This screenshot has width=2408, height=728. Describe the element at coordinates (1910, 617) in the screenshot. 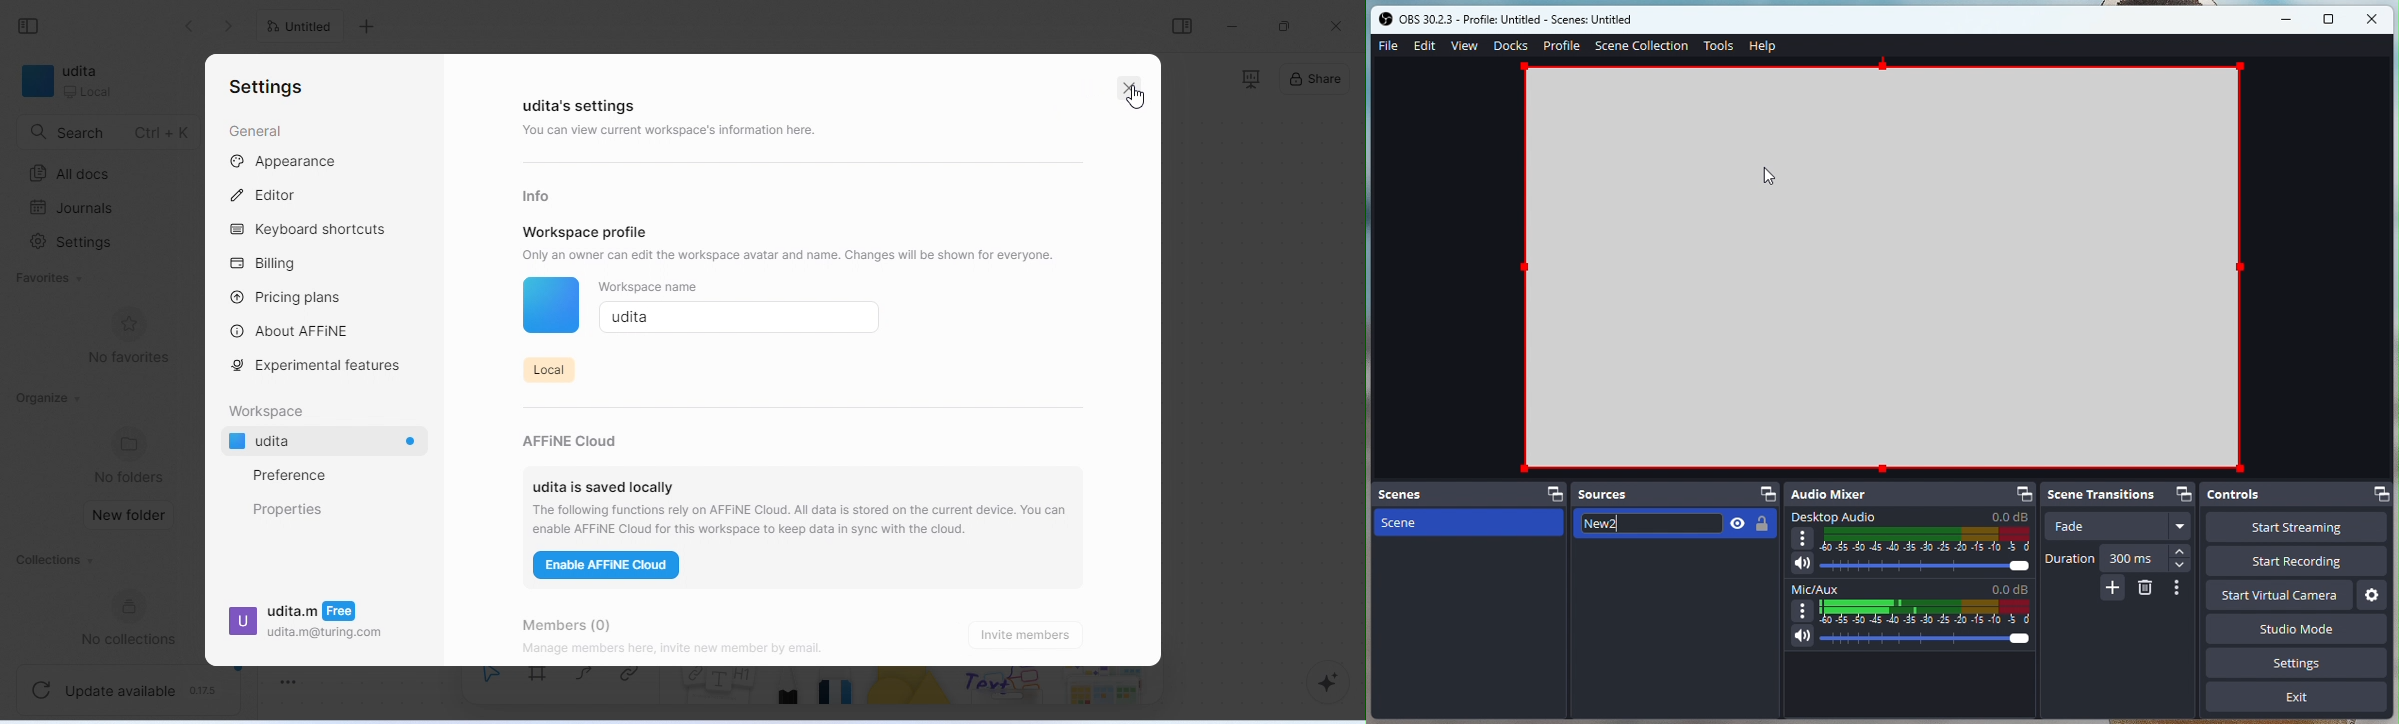

I see `Mic/Aux` at that location.